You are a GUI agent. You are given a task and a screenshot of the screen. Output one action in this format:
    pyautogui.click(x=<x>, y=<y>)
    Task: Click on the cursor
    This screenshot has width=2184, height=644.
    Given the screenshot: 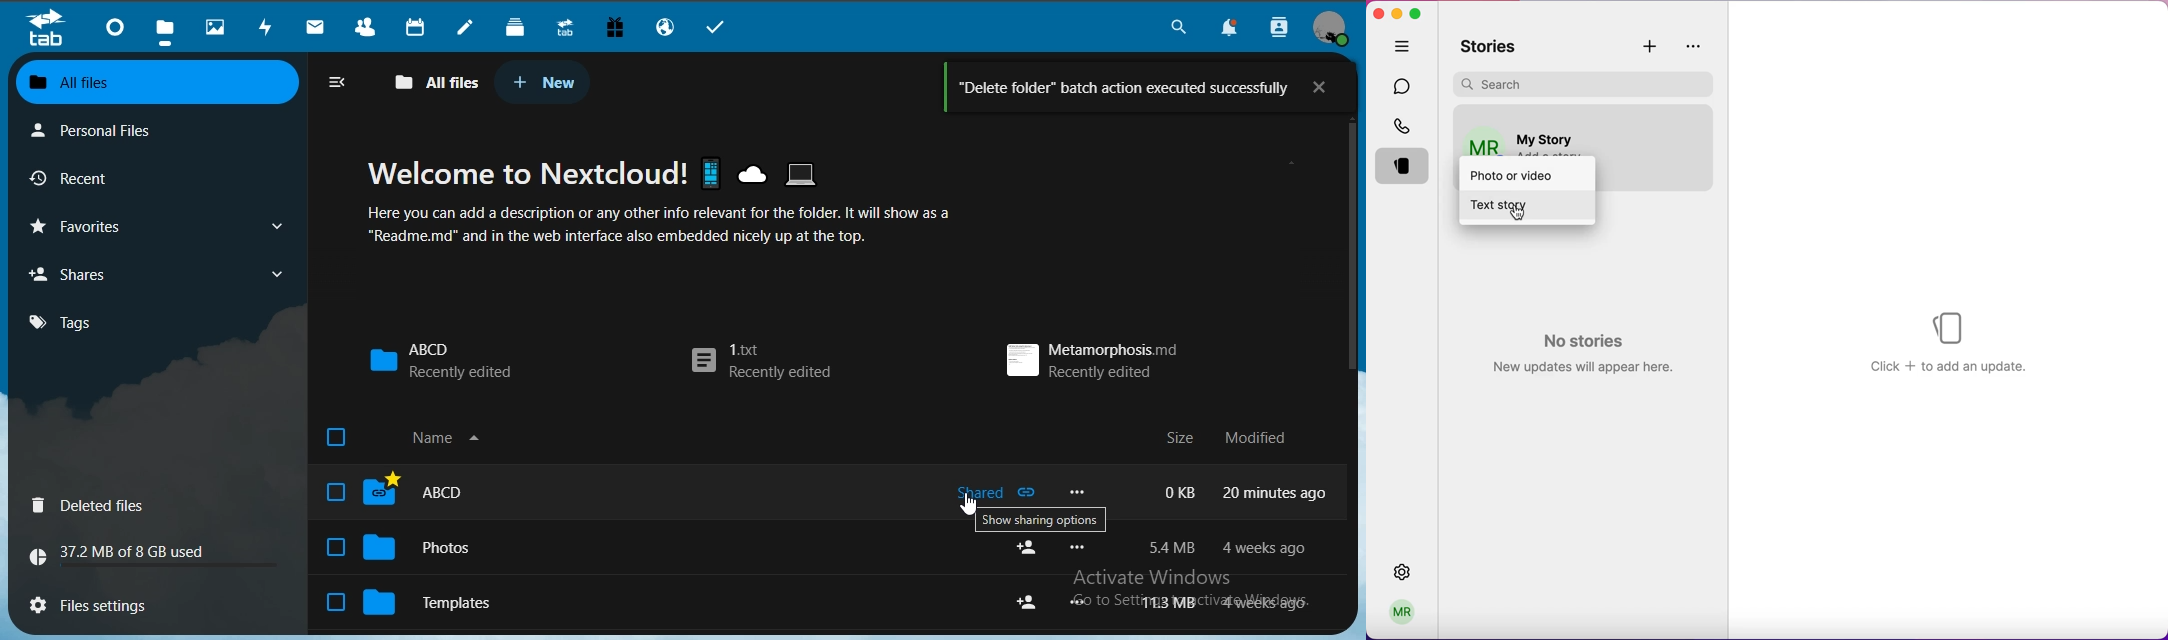 What is the action you would take?
    pyautogui.click(x=971, y=506)
    